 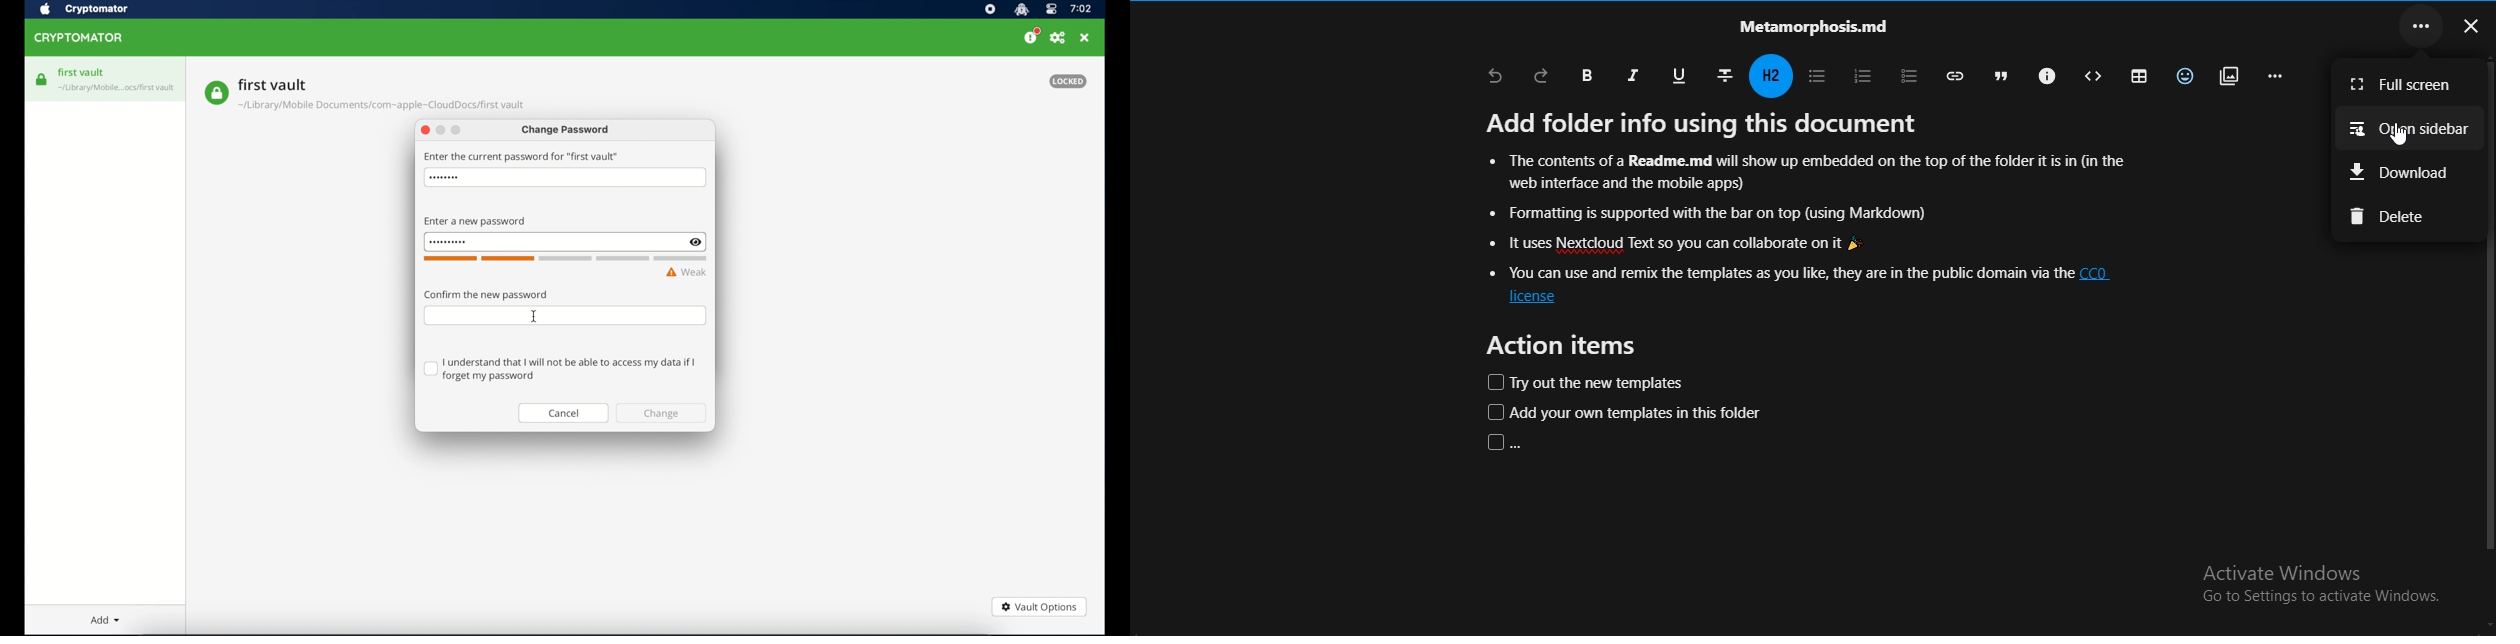 I want to click on close, so click(x=2472, y=29).